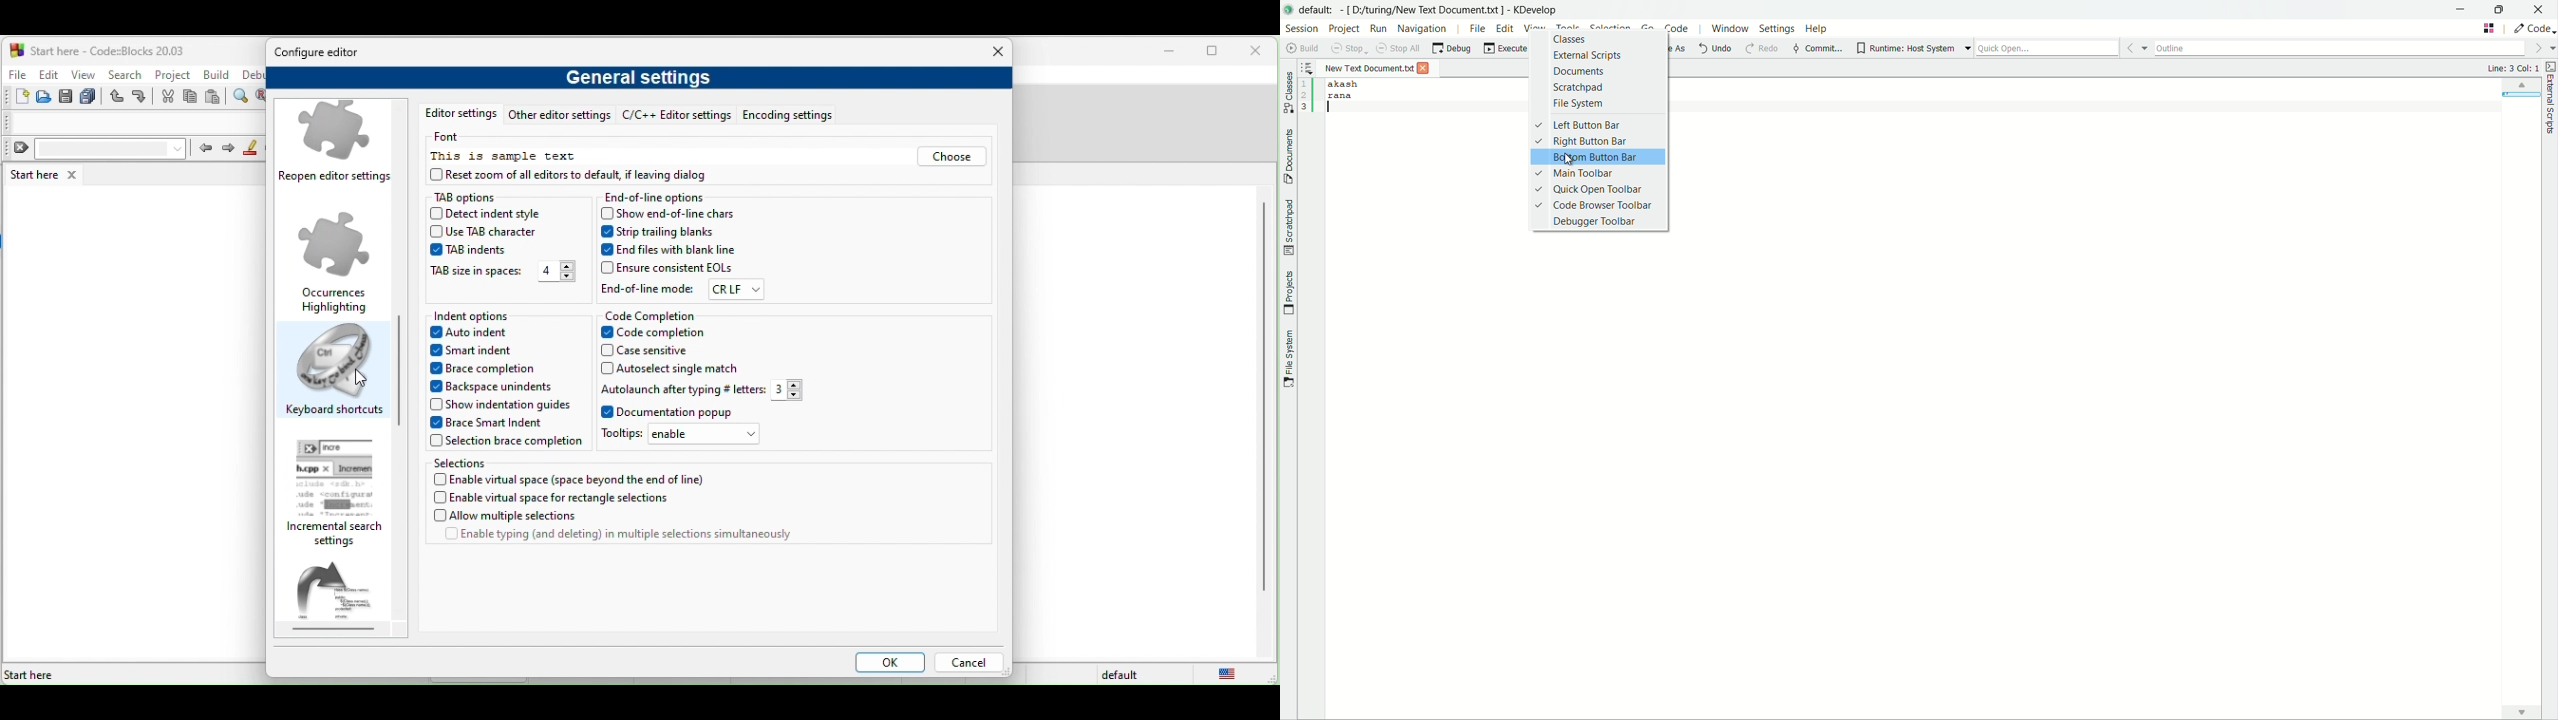 This screenshot has height=728, width=2576. Describe the element at coordinates (643, 81) in the screenshot. I see `general settings` at that location.